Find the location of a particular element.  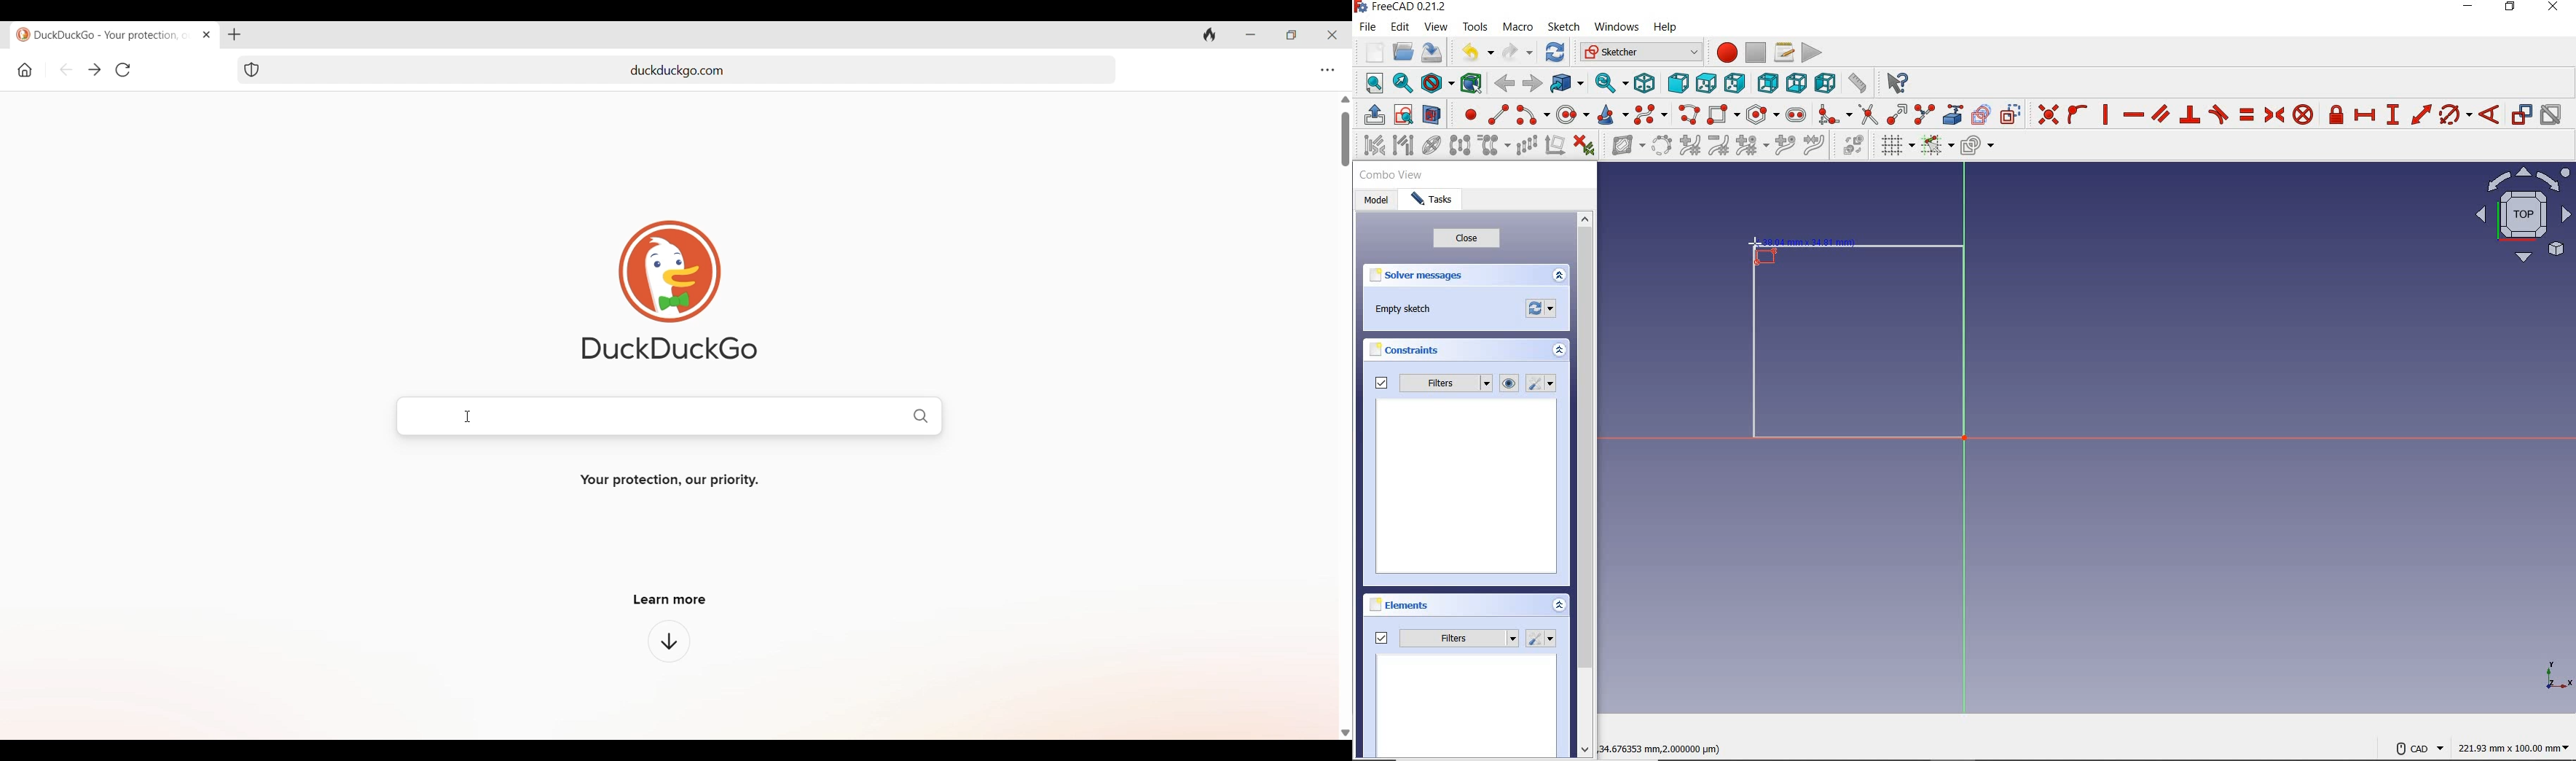

constrain block is located at coordinates (2304, 115).